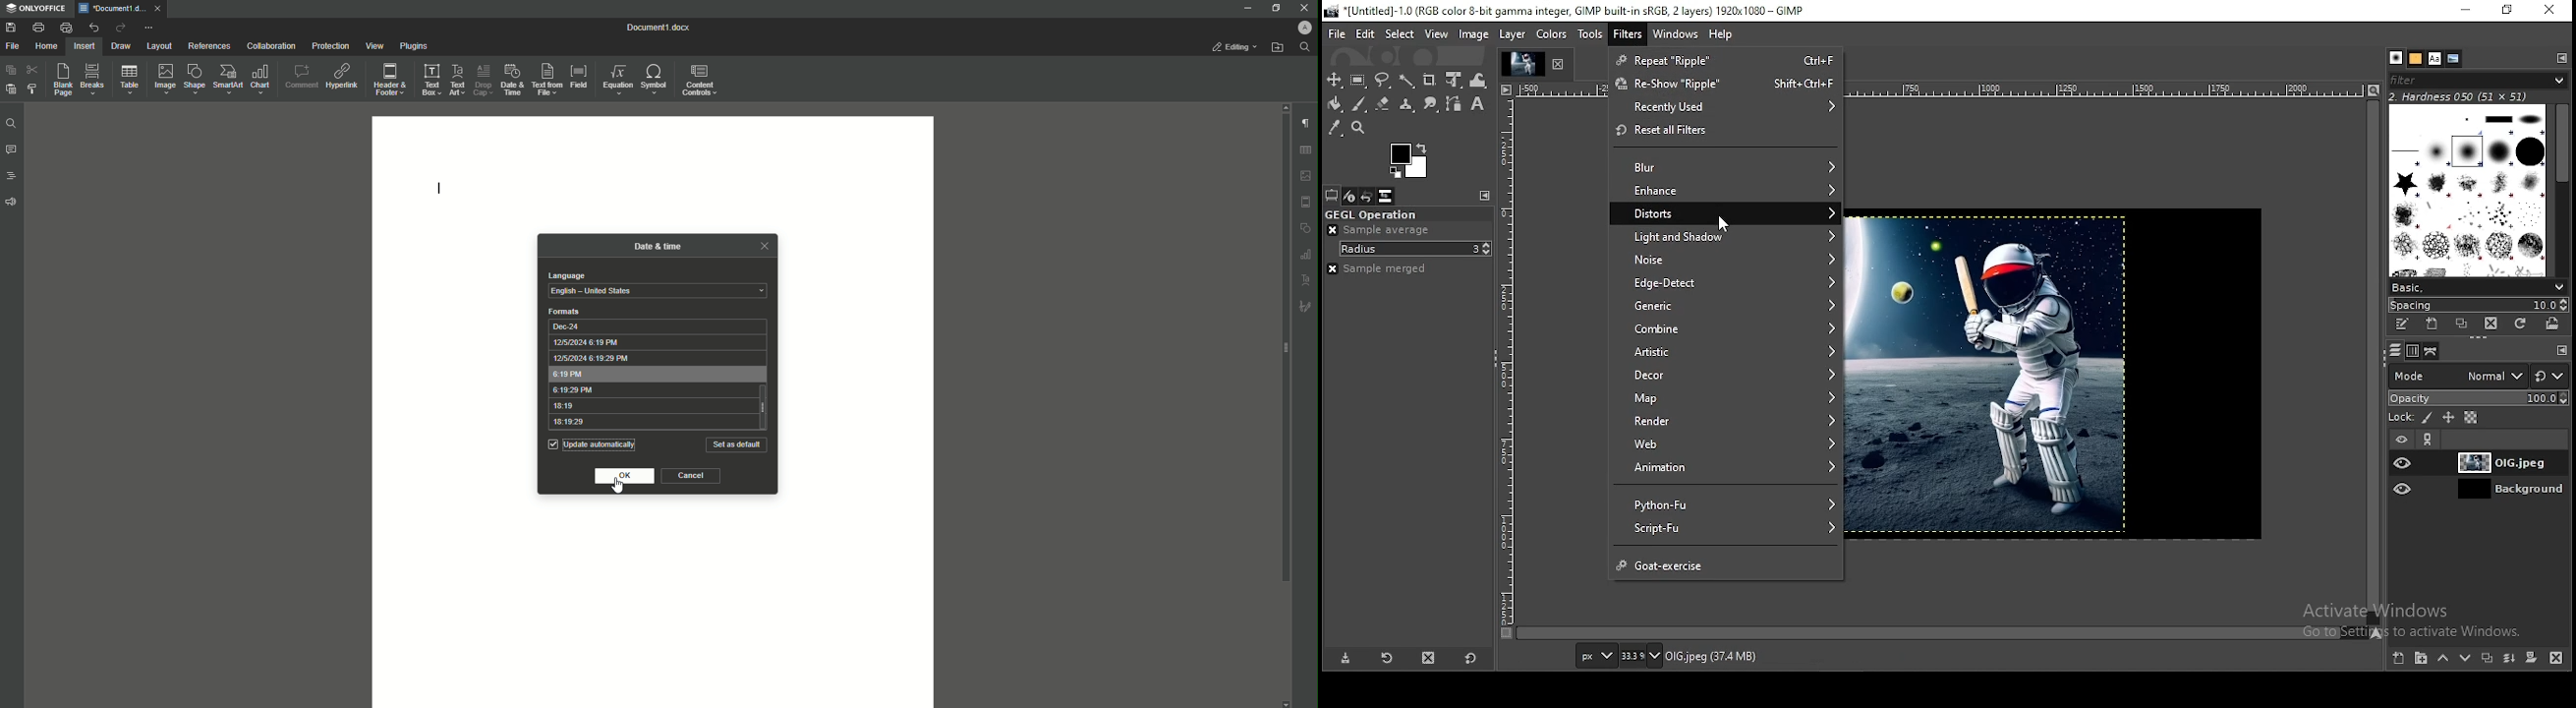 This screenshot has width=2576, height=728. What do you see at coordinates (14, 46) in the screenshot?
I see `File` at bounding box center [14, 46].